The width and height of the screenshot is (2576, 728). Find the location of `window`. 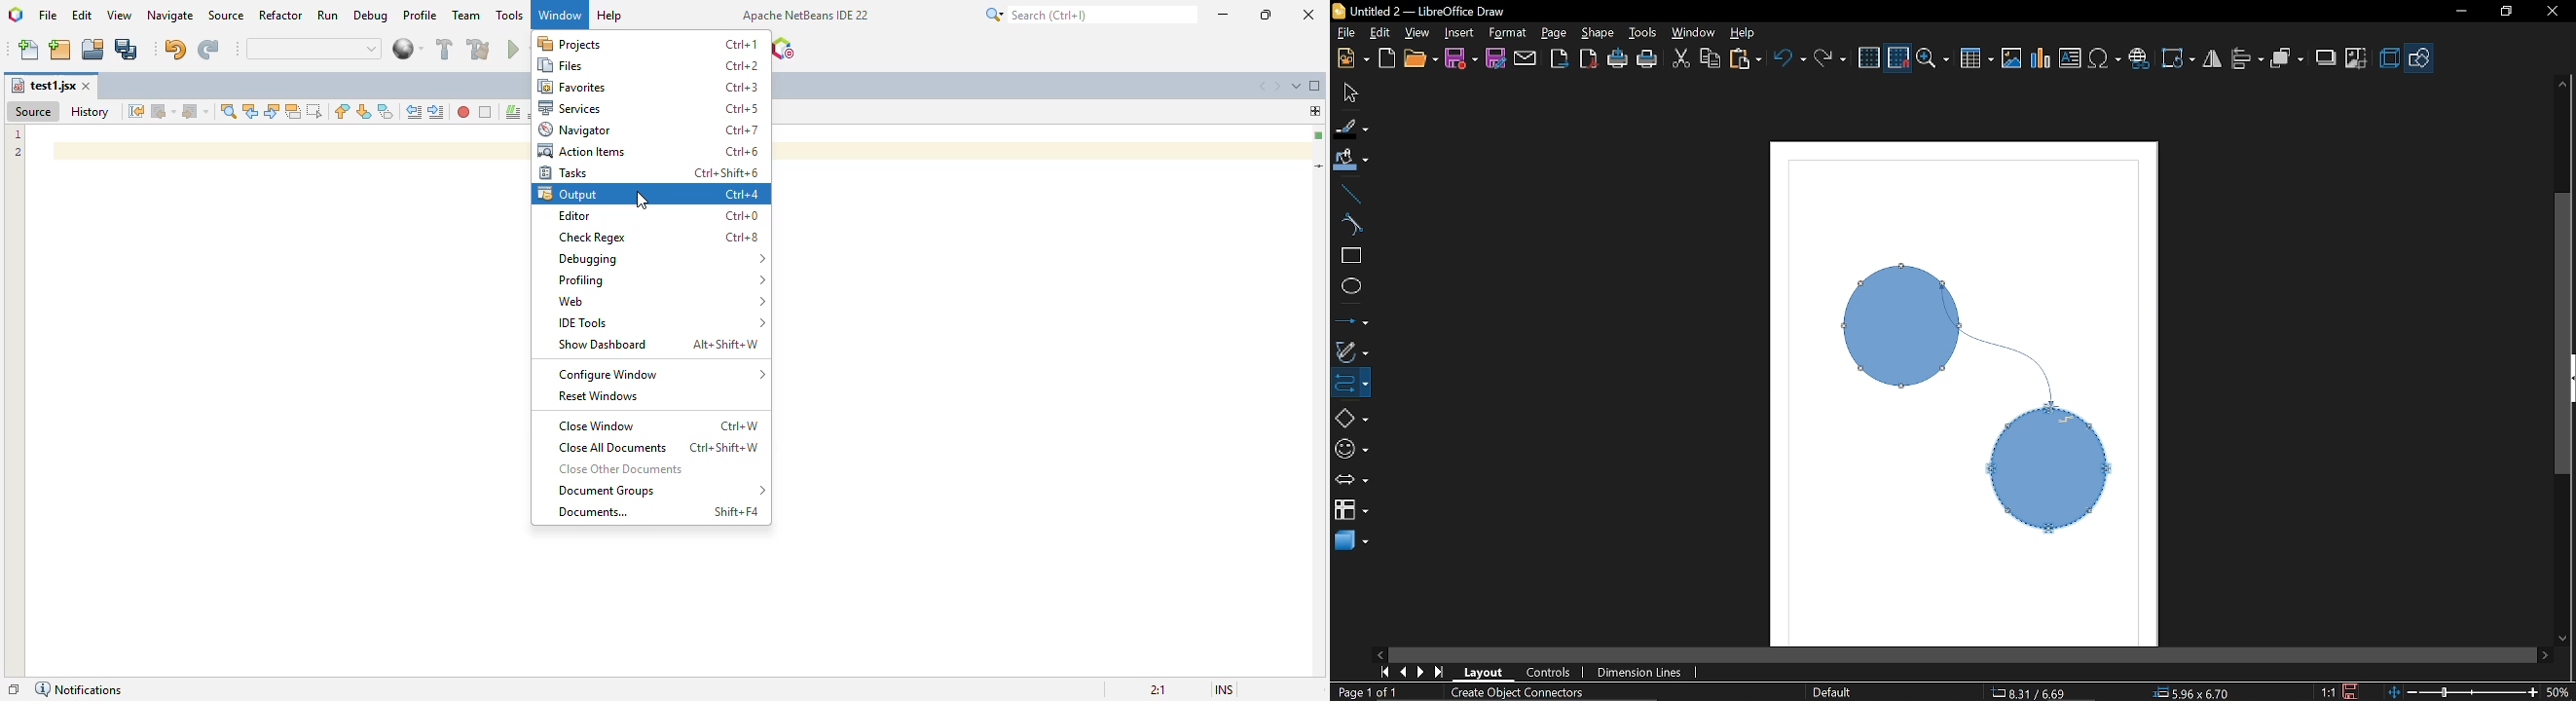

window is located at coordinates (561, 14).